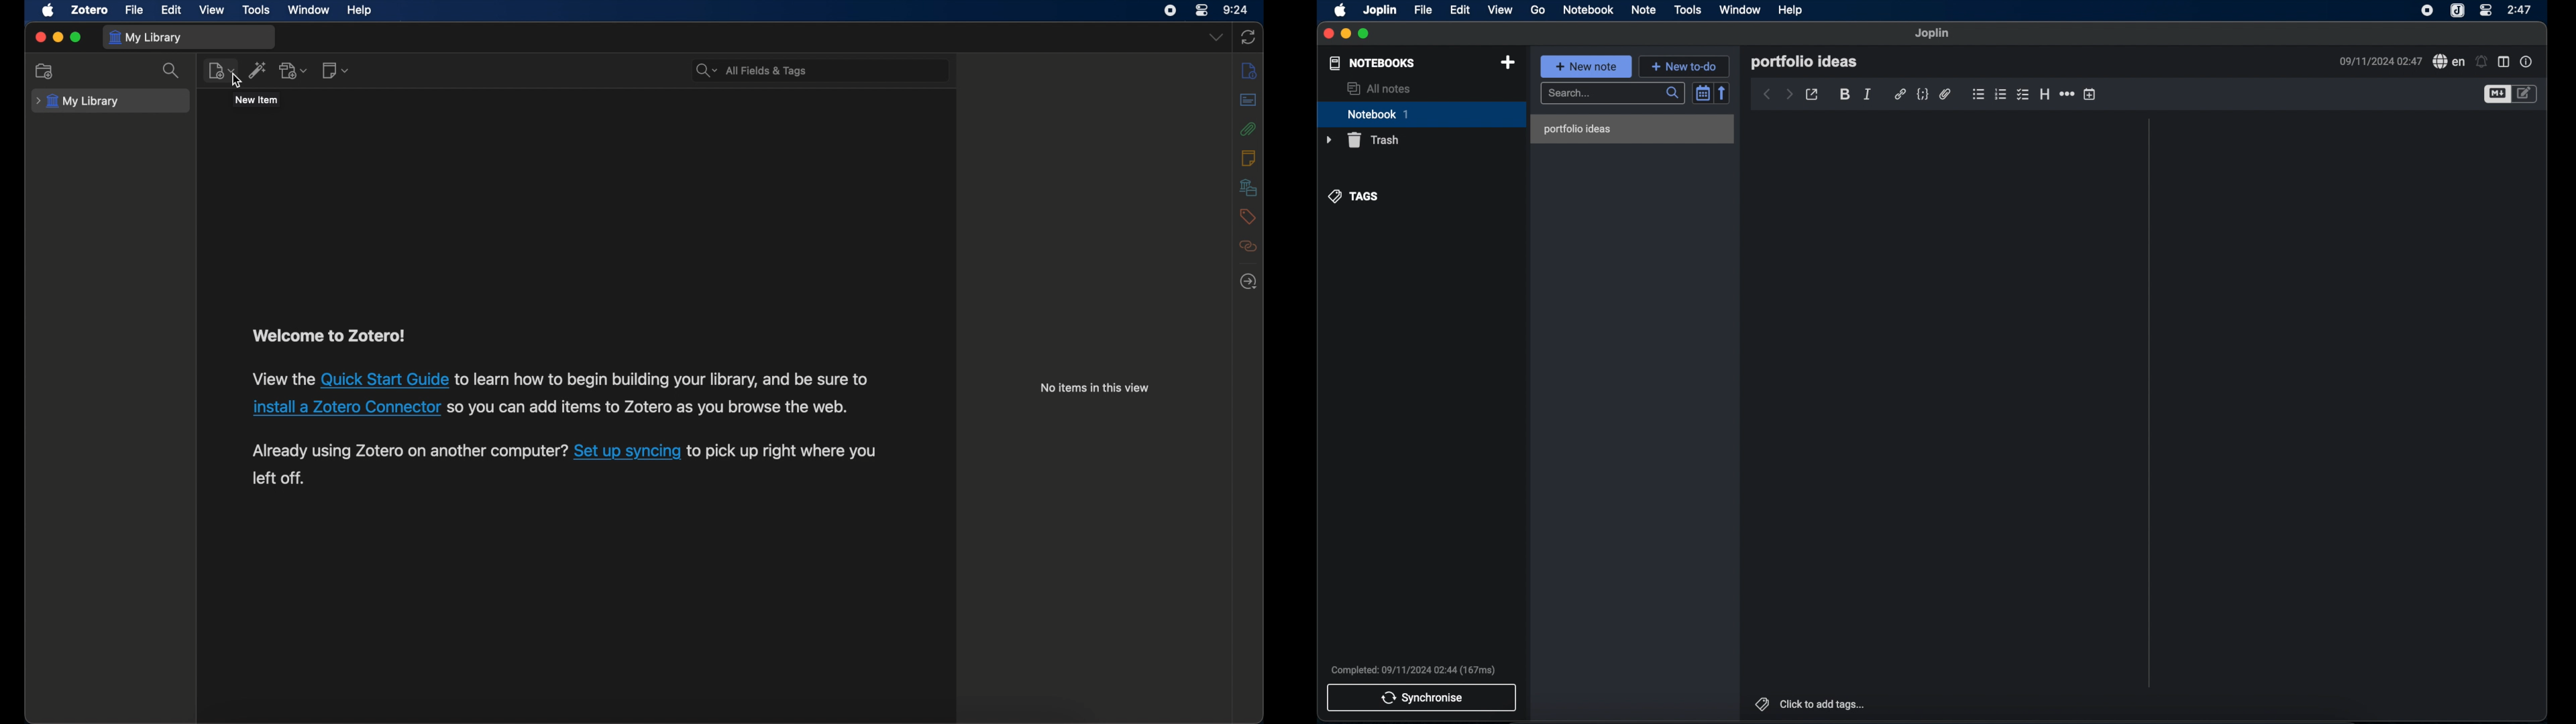  What do you see at coordinates (2526, 61) in the screenshot?
I see `note properties` at bounding box center [2526, 61].